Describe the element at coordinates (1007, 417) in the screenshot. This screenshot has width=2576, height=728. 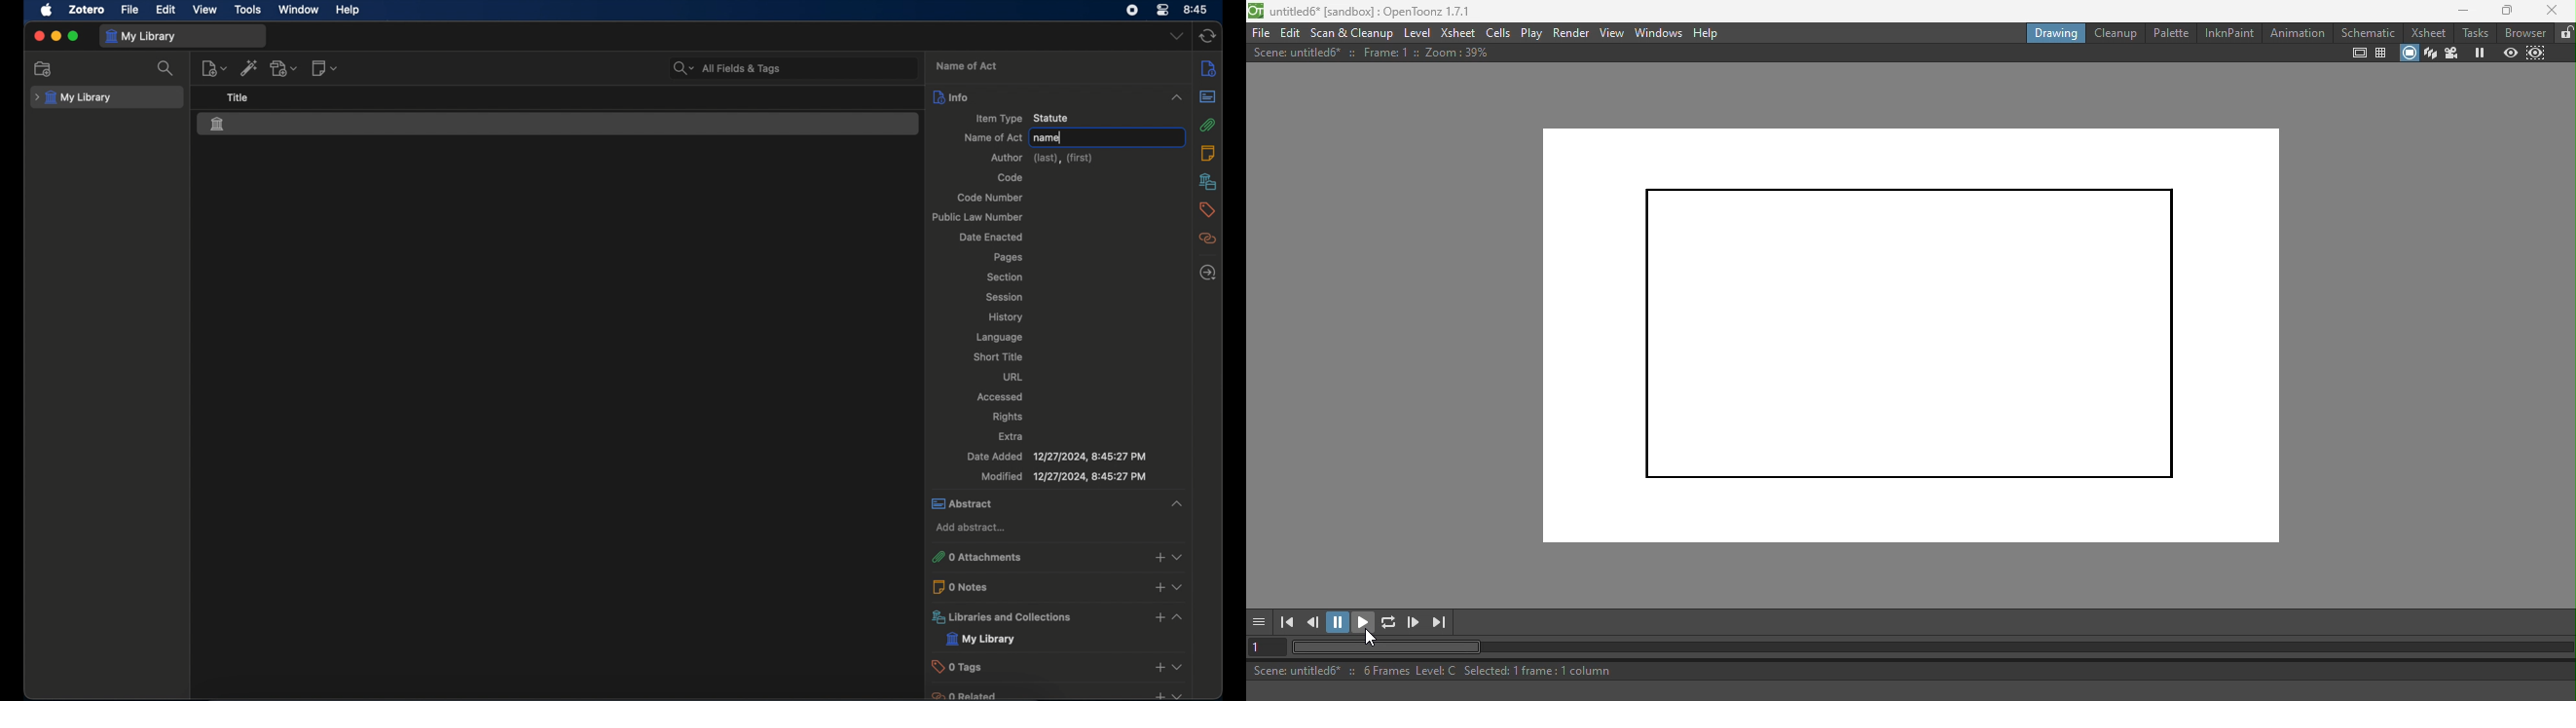
I see `rights` at that location.